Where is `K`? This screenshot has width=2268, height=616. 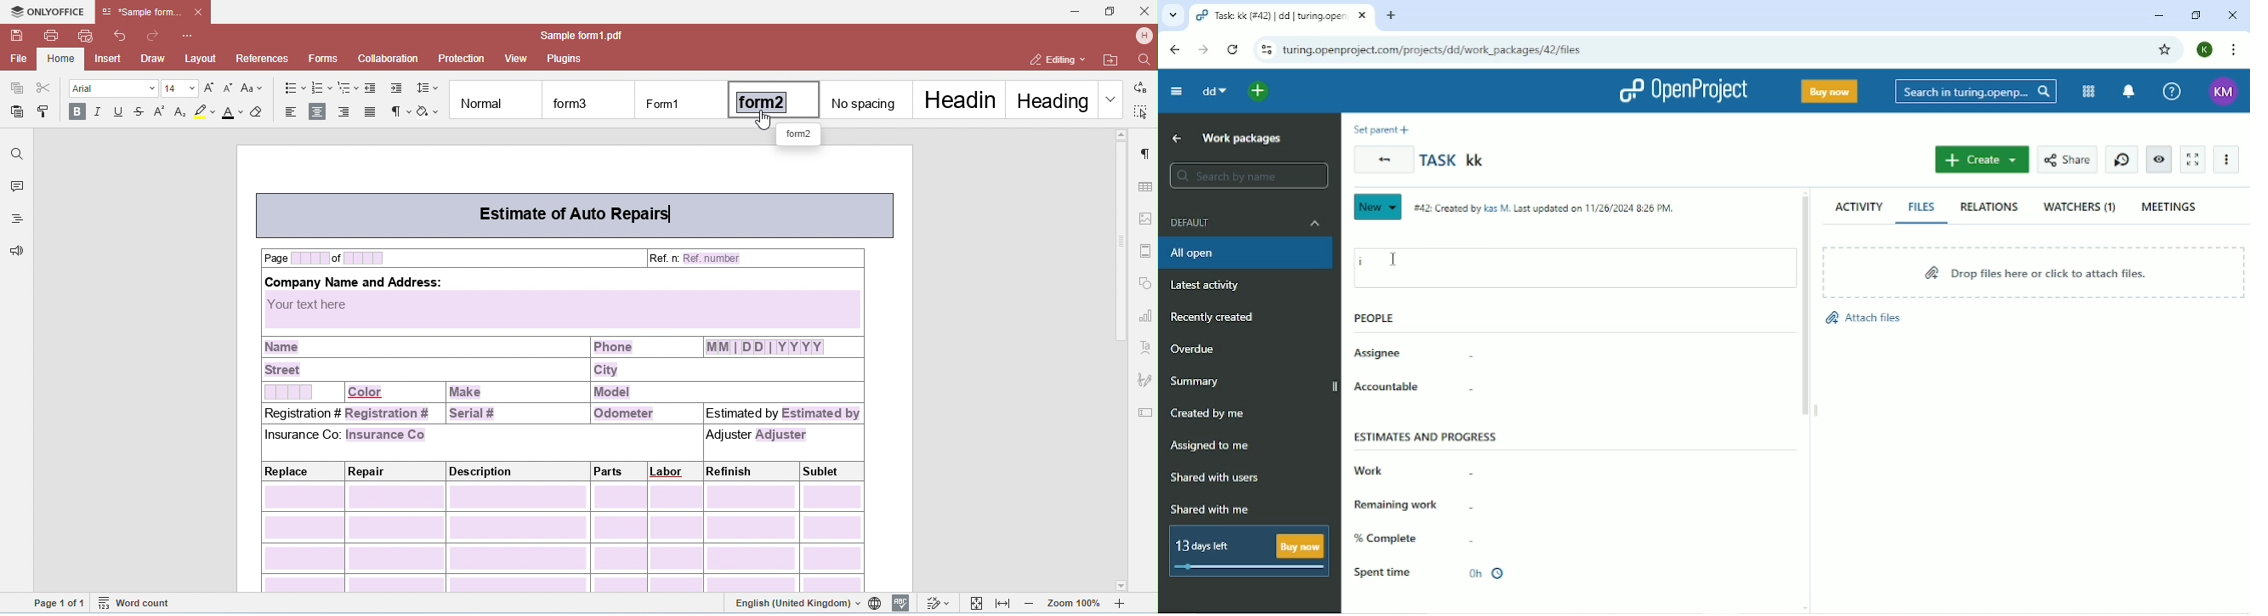
K is located at coordinates (2204, 49).